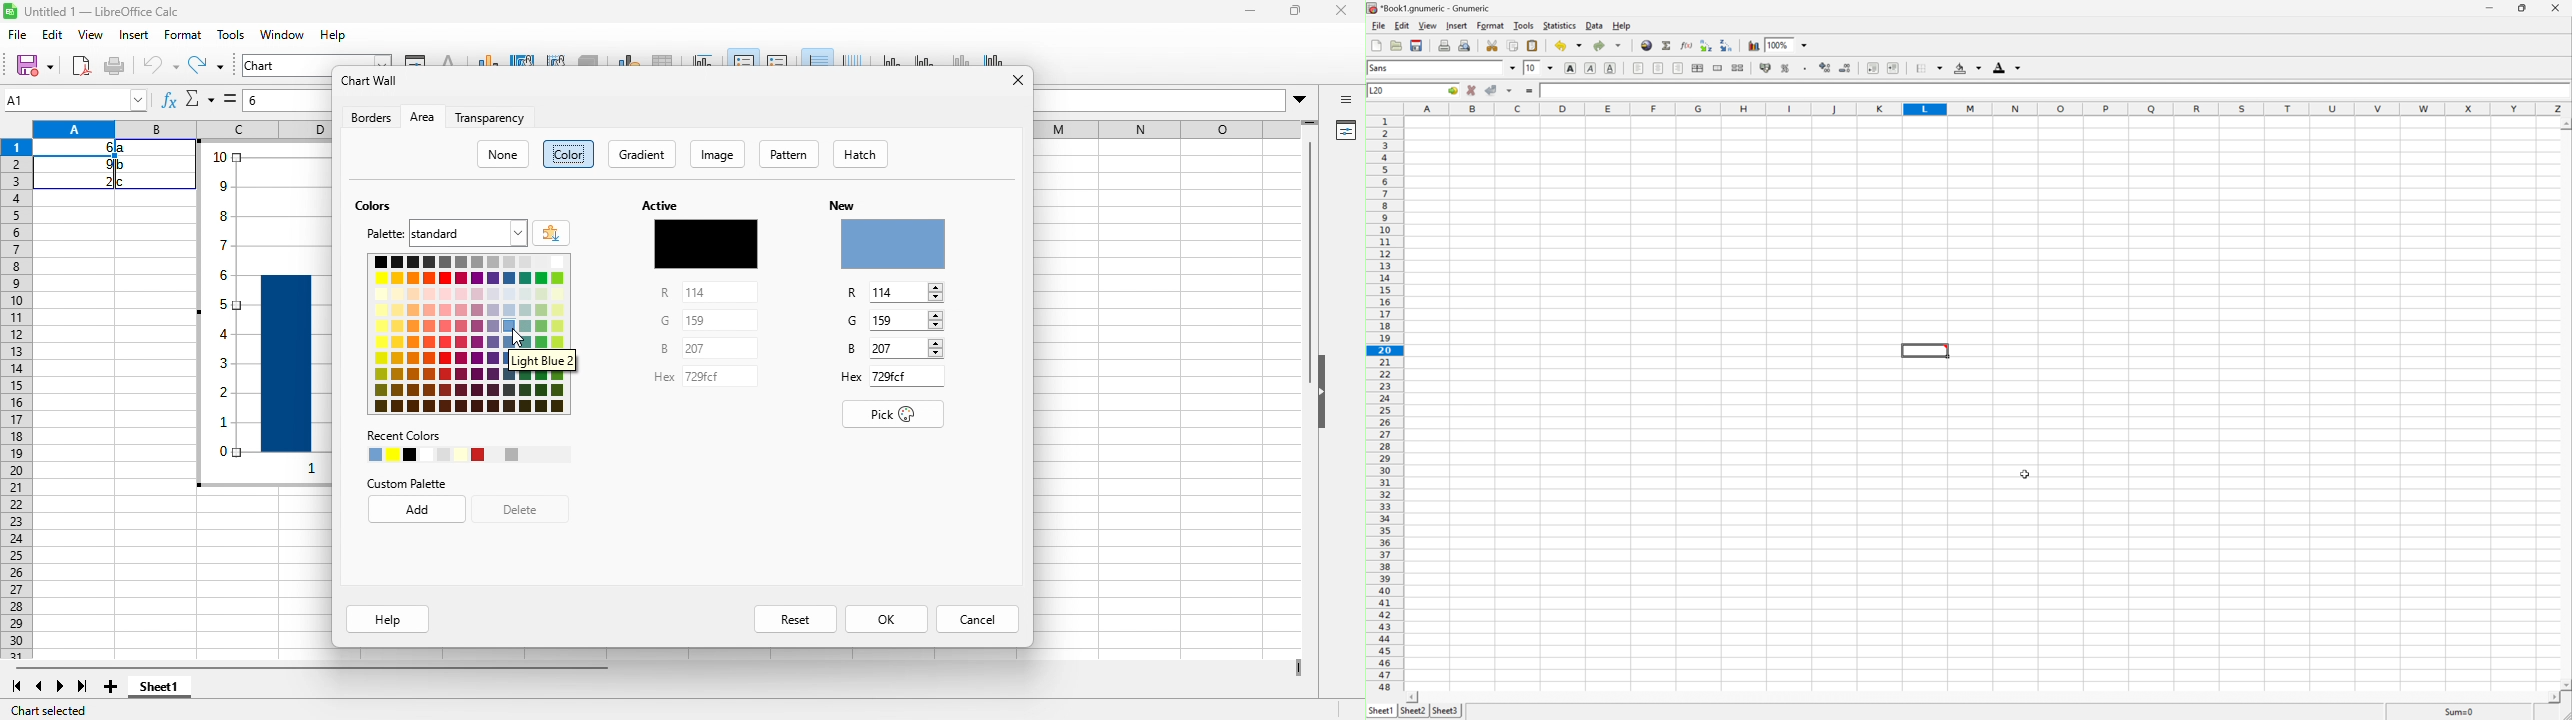  Describe the element at coordinates (1312, 267) in the screenshot. I see `vertical scroll bar` at that location.